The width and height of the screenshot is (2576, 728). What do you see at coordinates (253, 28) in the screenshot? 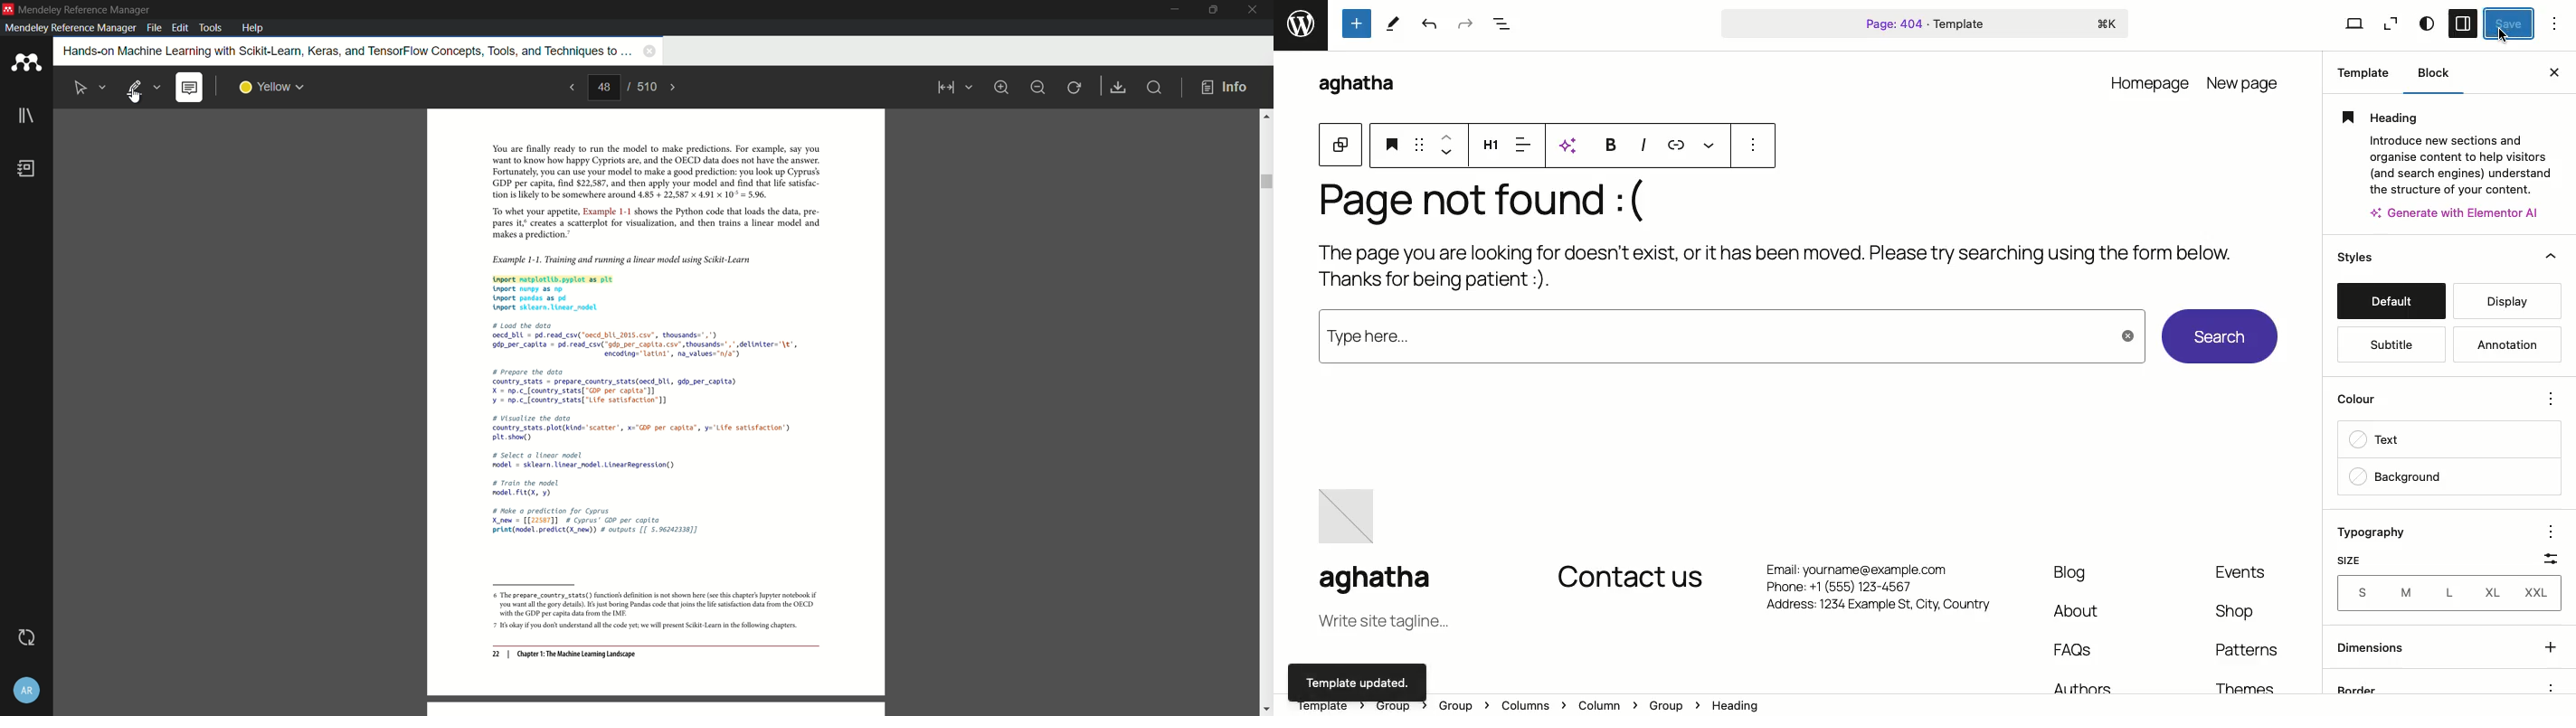
I see `help menu` at bounding box center [253, 28].